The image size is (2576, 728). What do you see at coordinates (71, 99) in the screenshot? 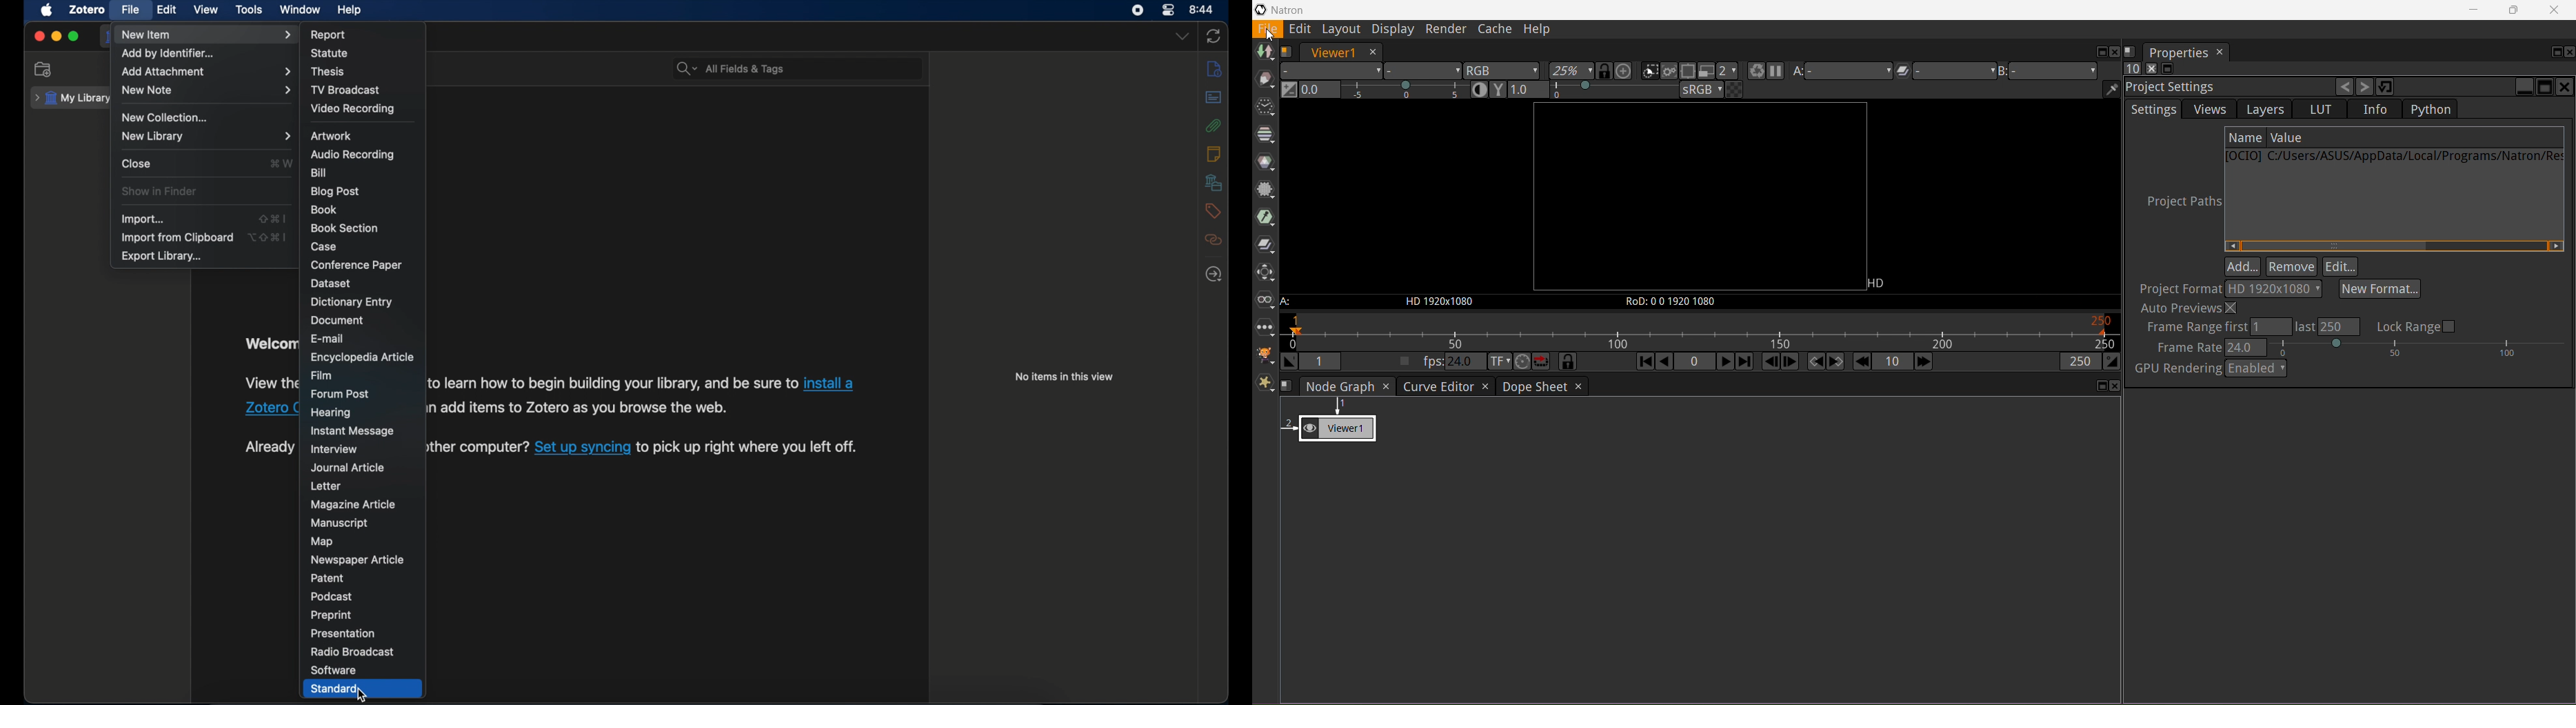
I see `my library` at bounding box center [71, 99].